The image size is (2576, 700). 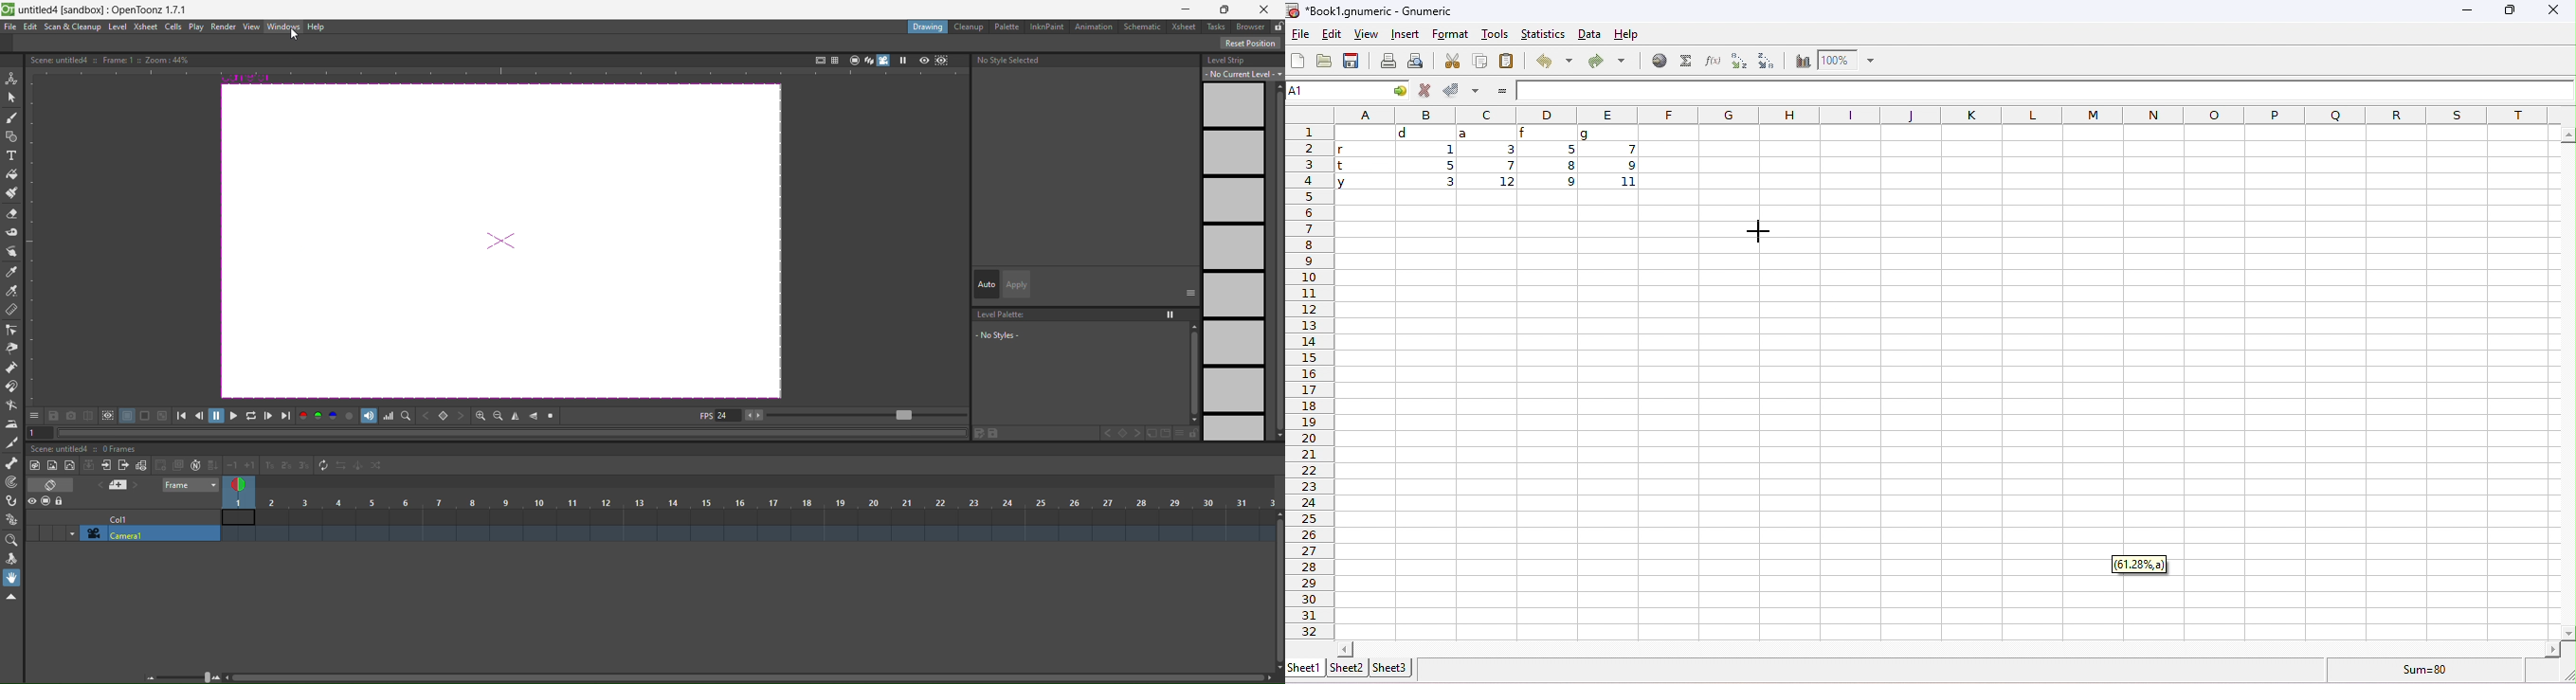 What do you see at coordinates (2046, 90) in the screenshot?
I see `formula bar` at bounding box center [2046, 90].